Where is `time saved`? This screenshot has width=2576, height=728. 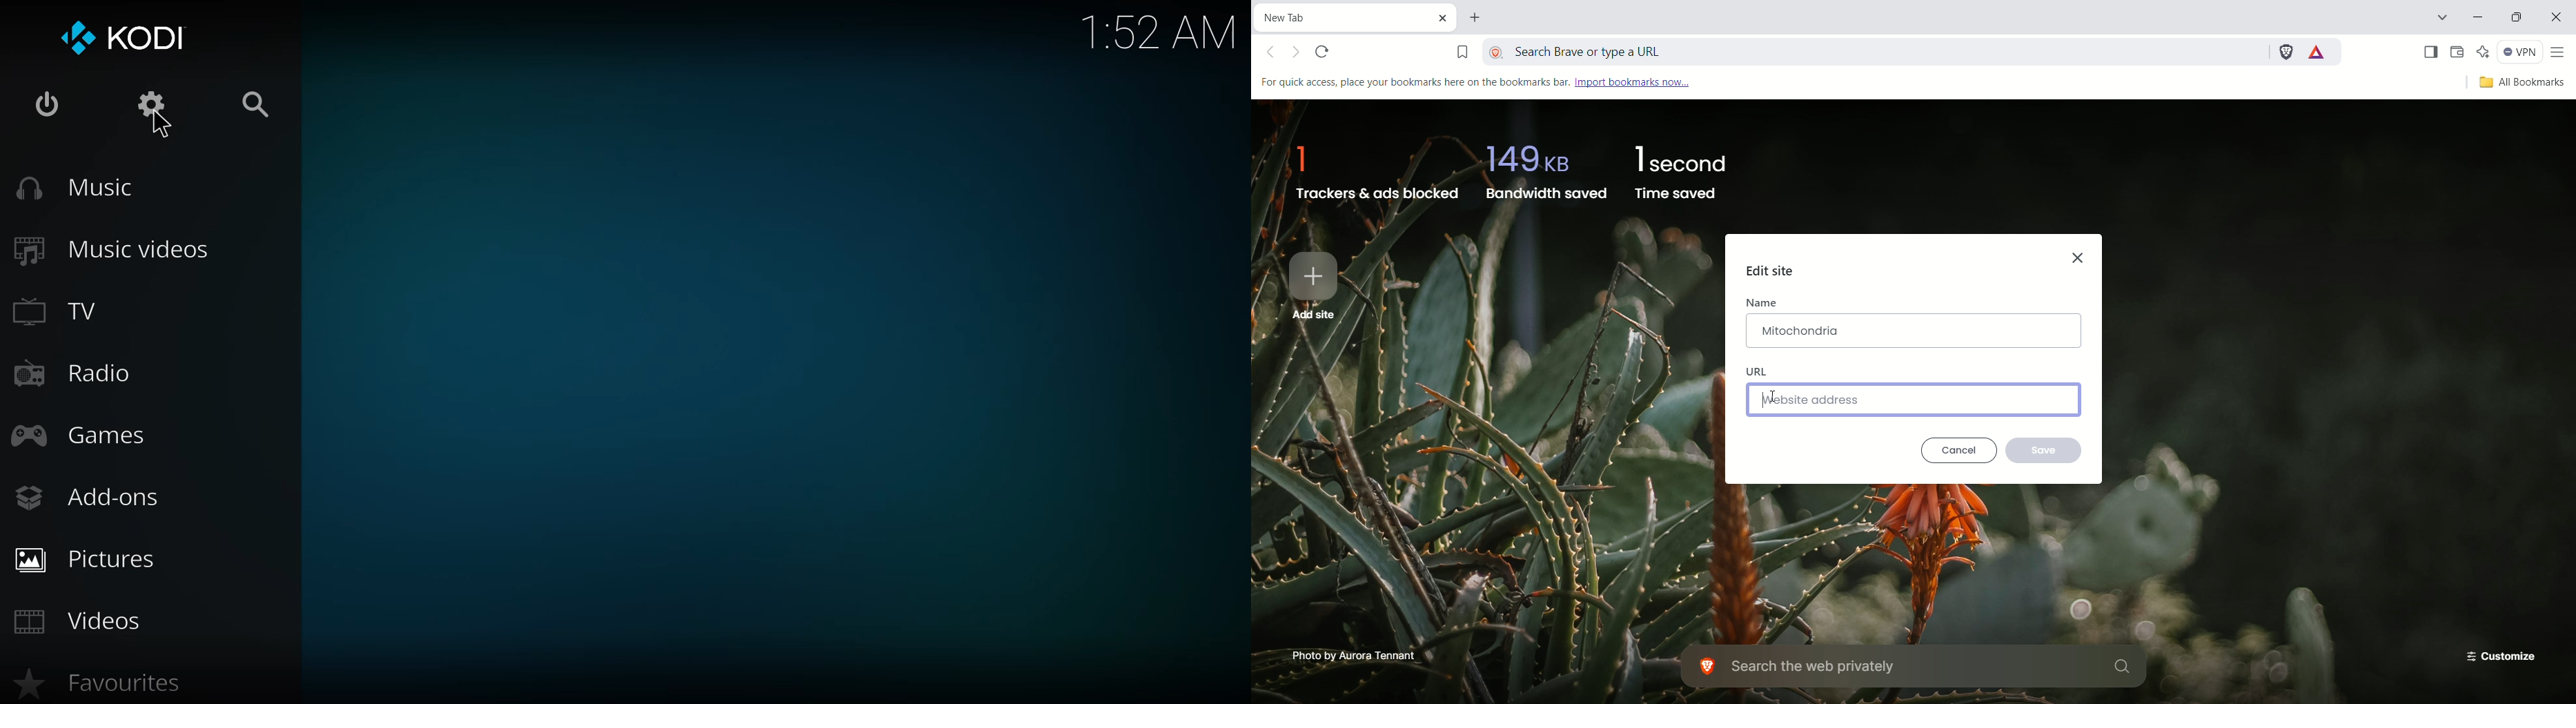 time saved is located at coordinates (1684, 173).